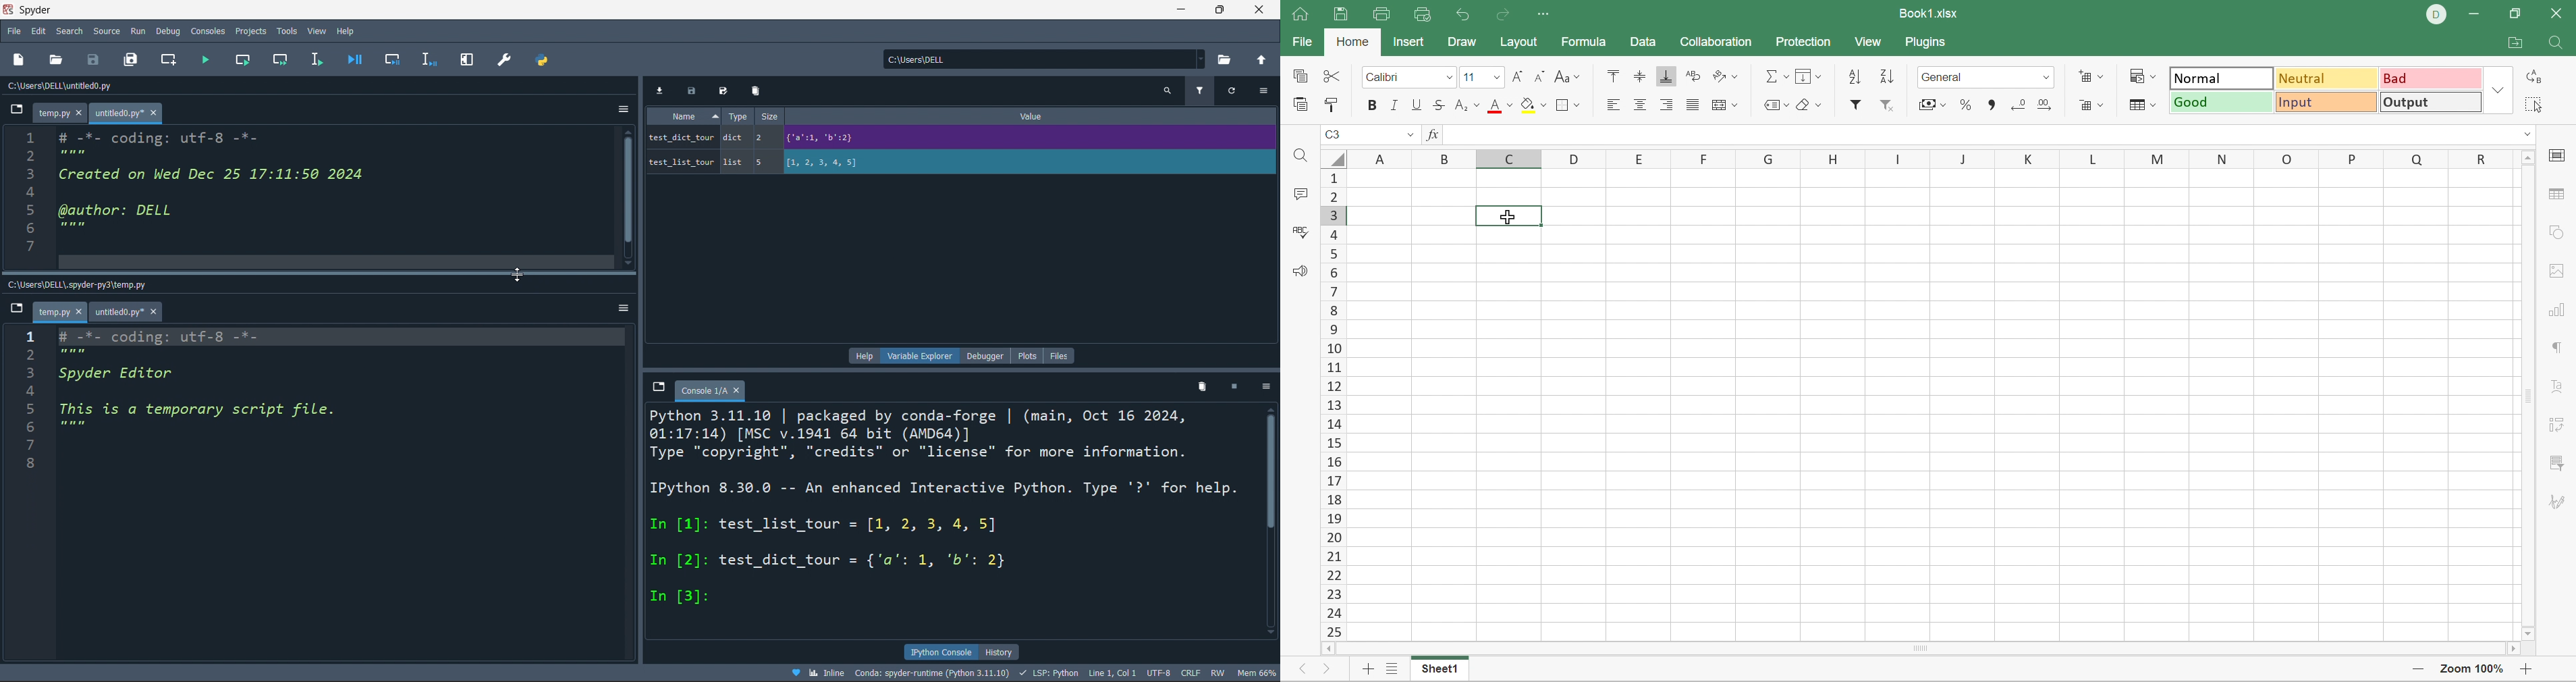 The height and width of the screenshot is (700, 2576). Describe the element at coordinates (173, 335) in the screenshot. I see `1 # -*¥- coding: utf-8 -*-` at that location.